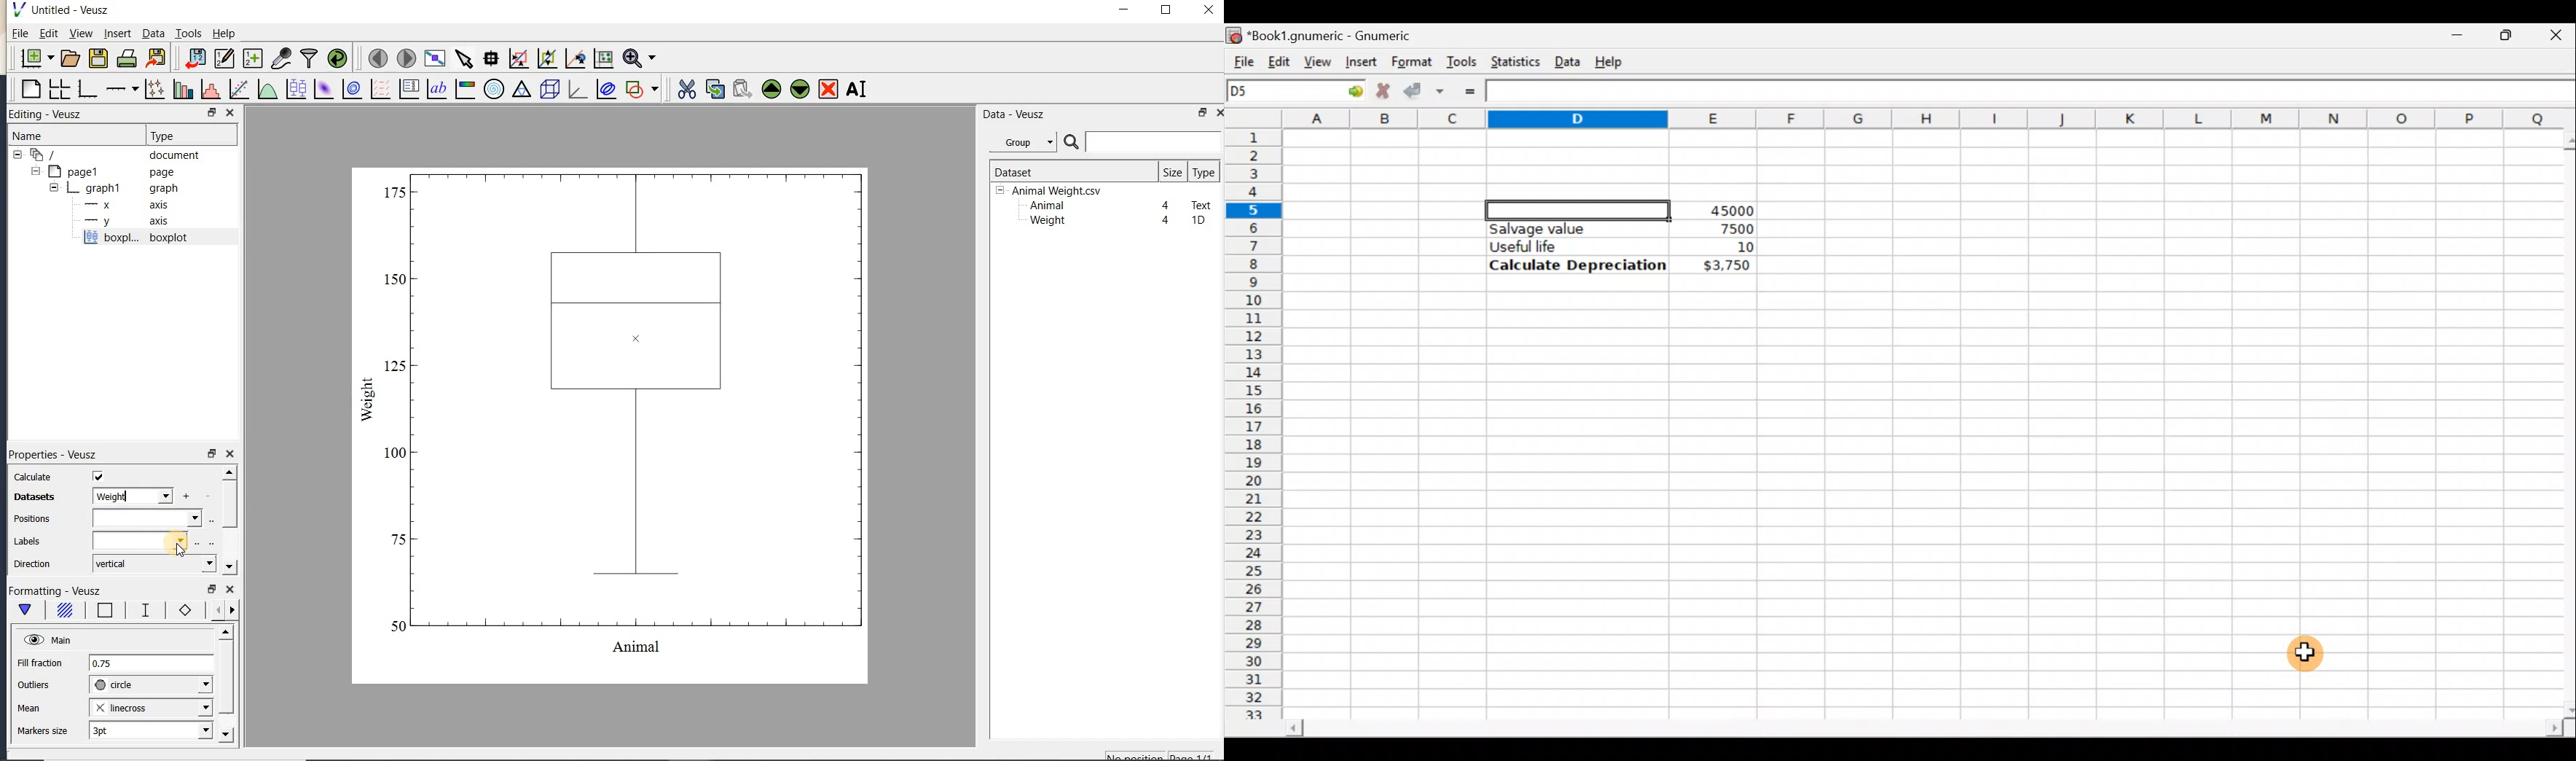 This screenshot has height=784, width=2576. Describe the element at coordinates (111, 155) in the screenshot. I see `document` at that location.